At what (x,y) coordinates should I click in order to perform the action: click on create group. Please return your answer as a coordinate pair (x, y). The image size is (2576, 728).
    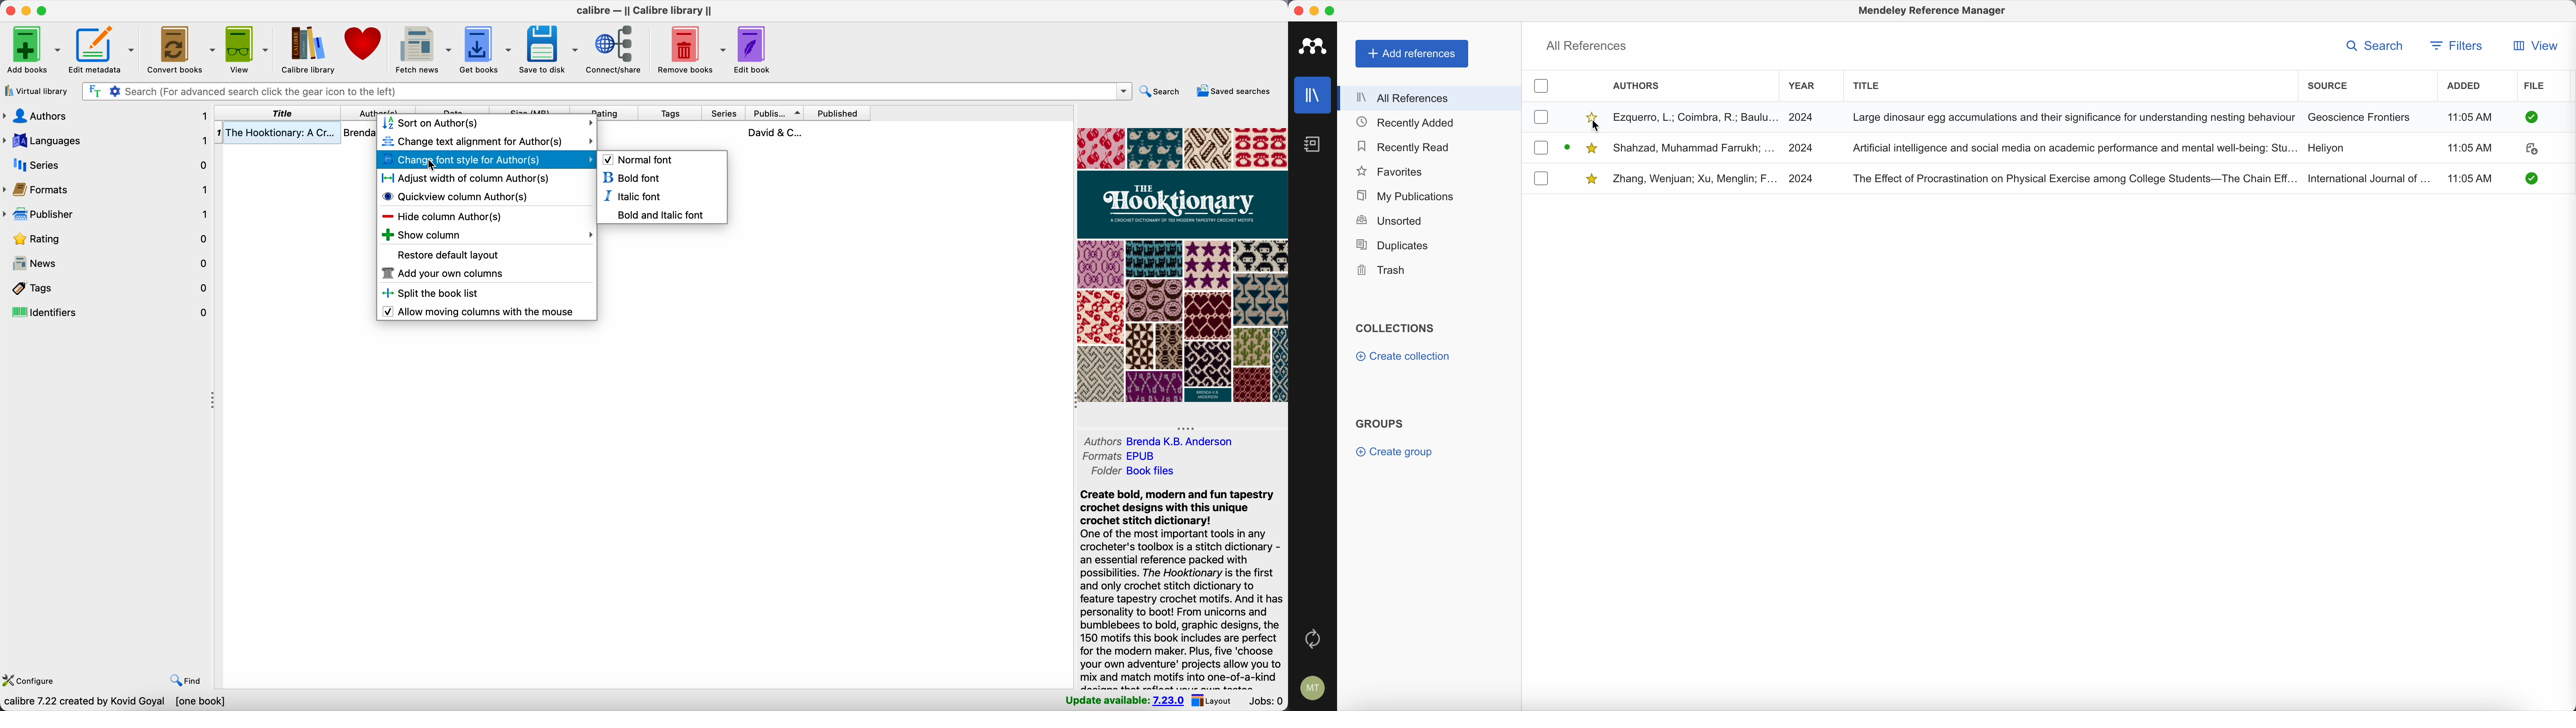
    Looking at the image, I should click on (1397, 452).